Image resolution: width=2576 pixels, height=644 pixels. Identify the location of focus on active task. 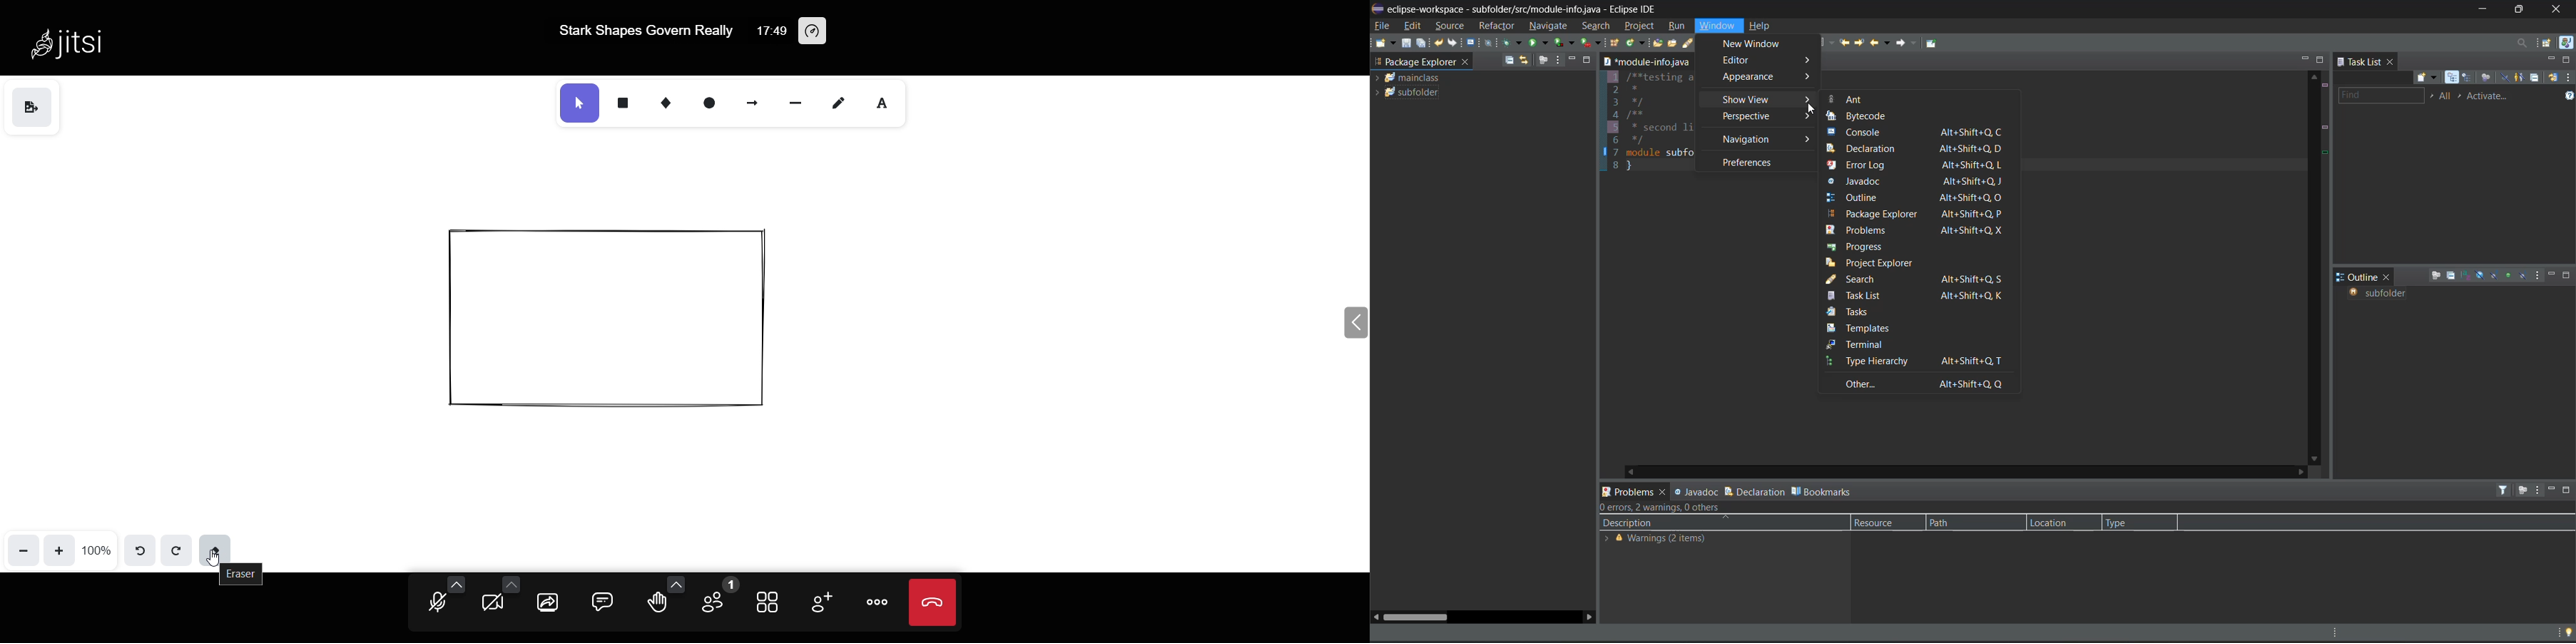
(1542, 60).